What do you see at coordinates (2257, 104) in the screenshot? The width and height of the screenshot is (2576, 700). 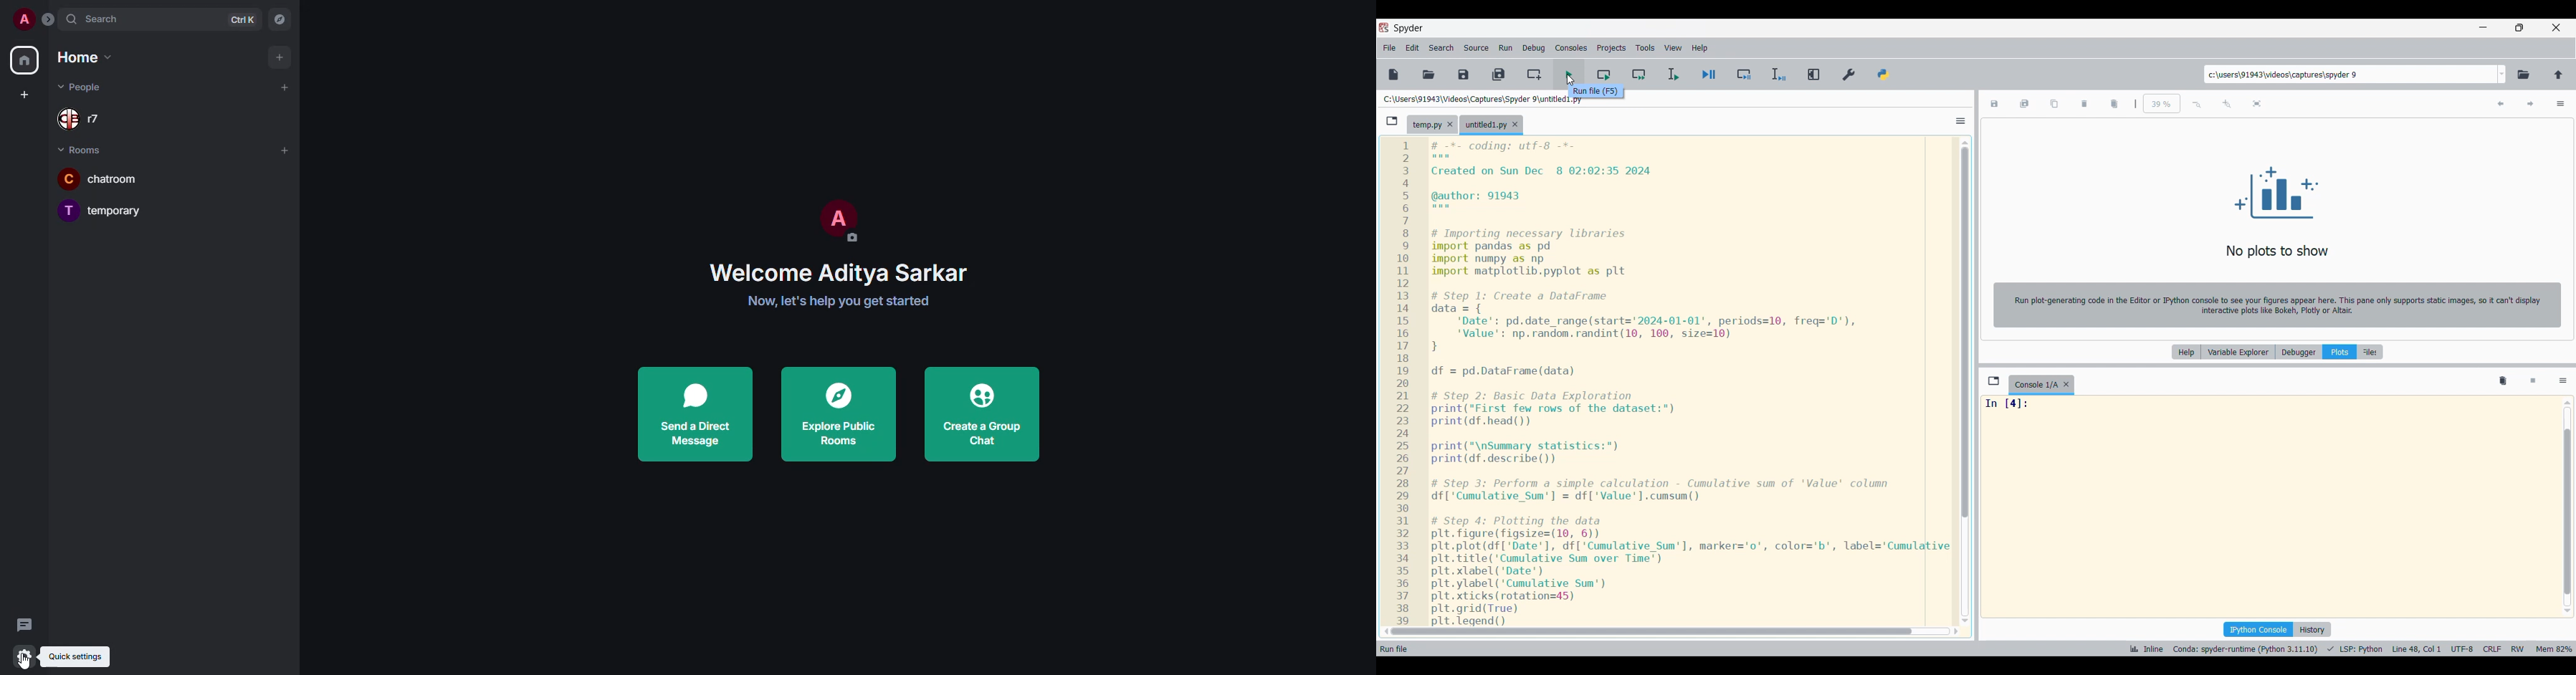 I see `Fit plot to the pane size` at bounding box center [2257, 104].